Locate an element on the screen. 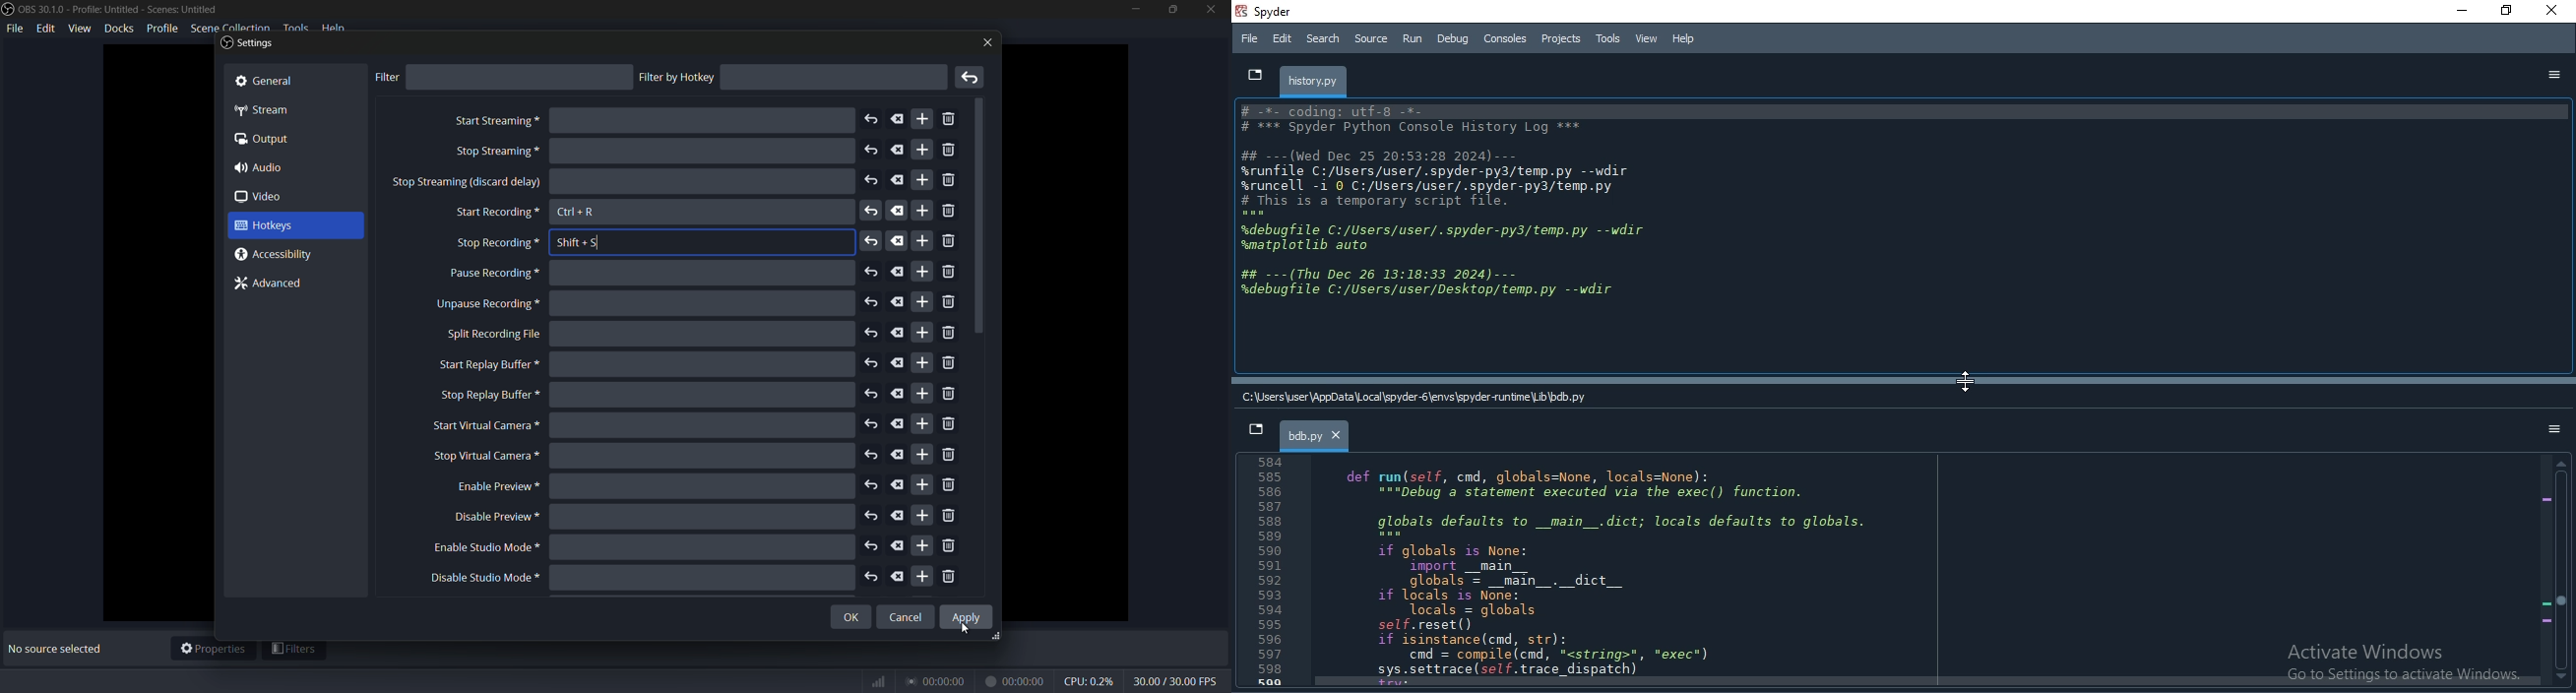 This screenshot has width=2576, height=700. scene collection menu is located at coordinates (230, 28).